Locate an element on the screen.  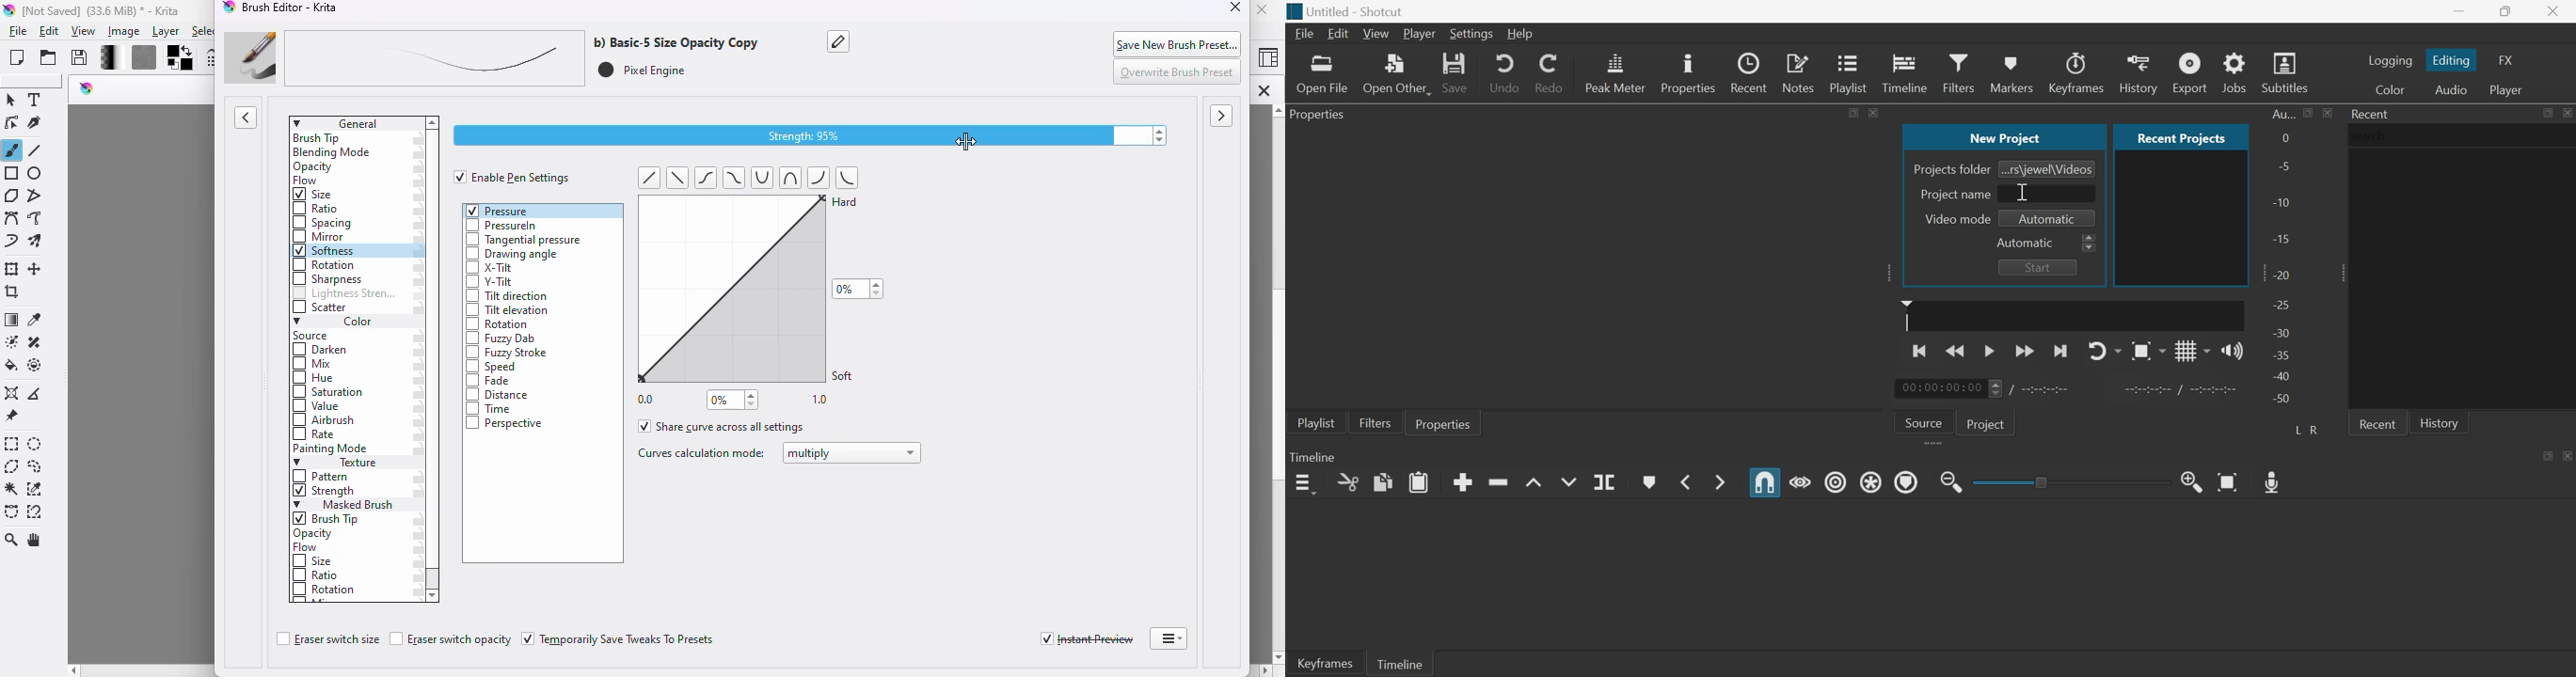
rotation is located at coordinates (326, 590).